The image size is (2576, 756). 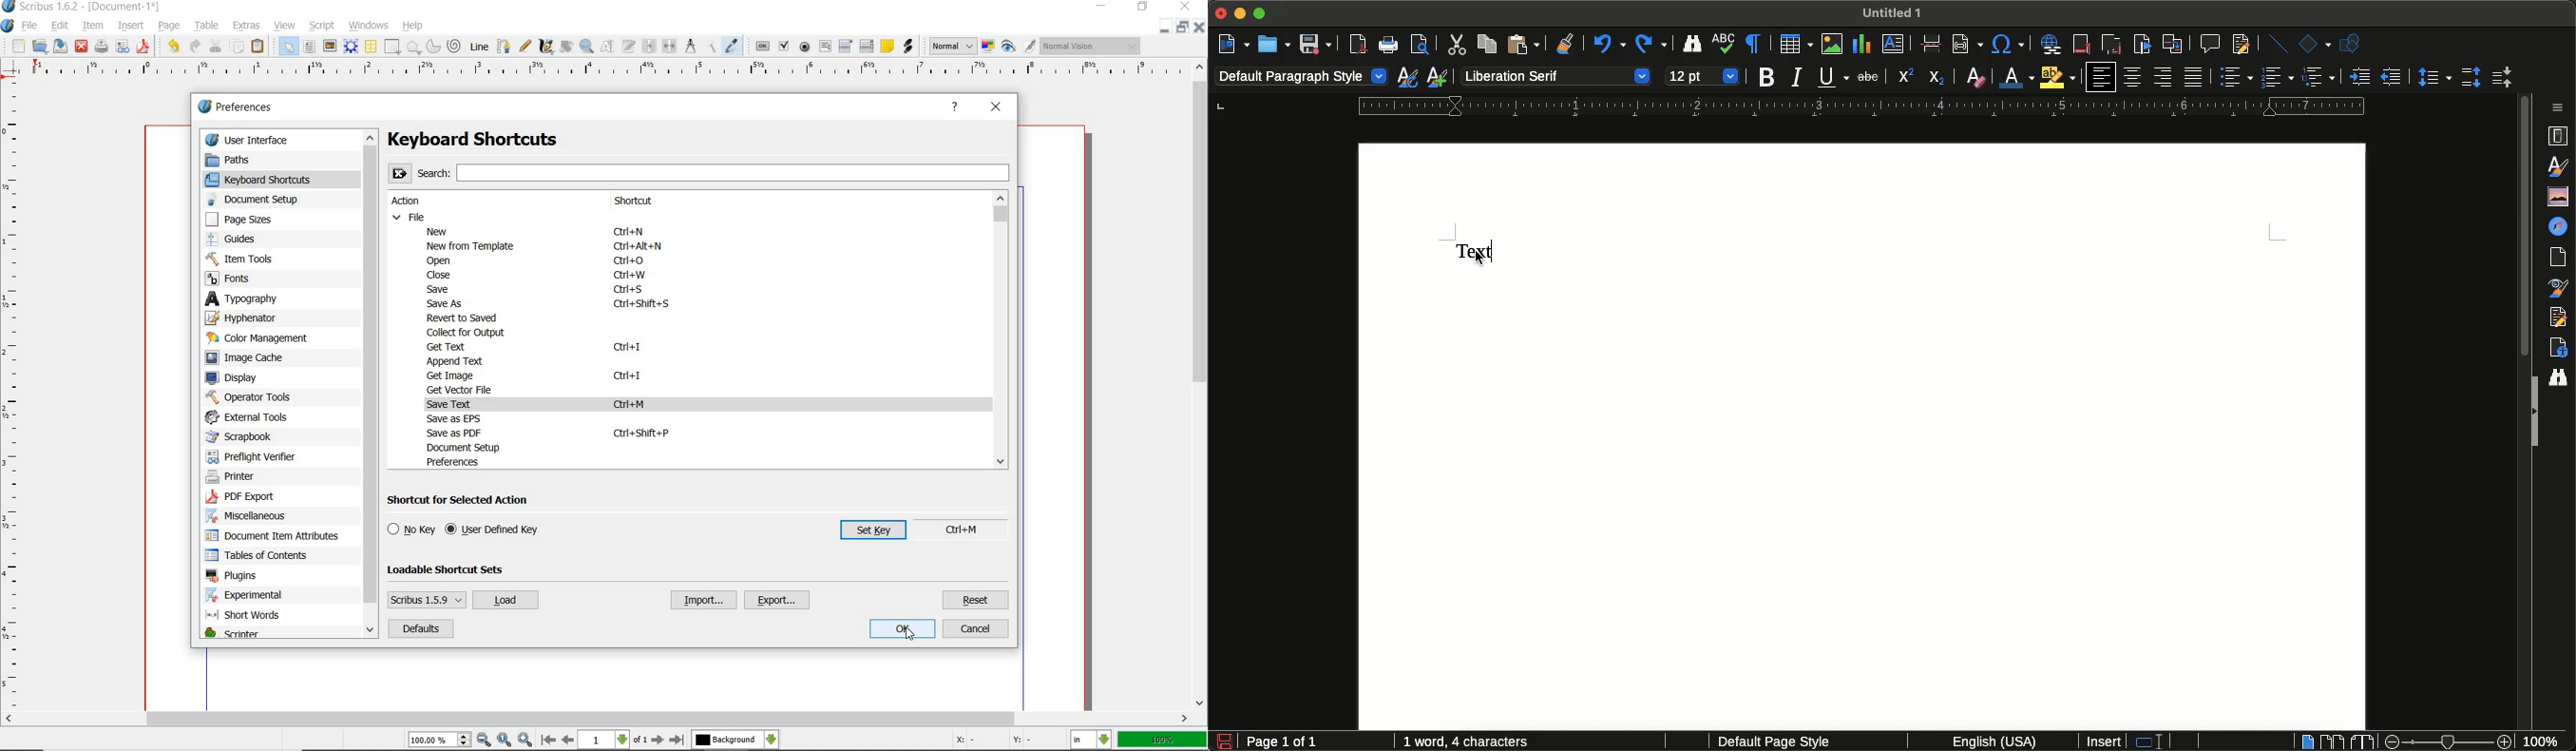 What do you see at coordinates (1975, 77) in the screenshot?
I see `Clear direct formatting` at bounding box center [1975, 77].